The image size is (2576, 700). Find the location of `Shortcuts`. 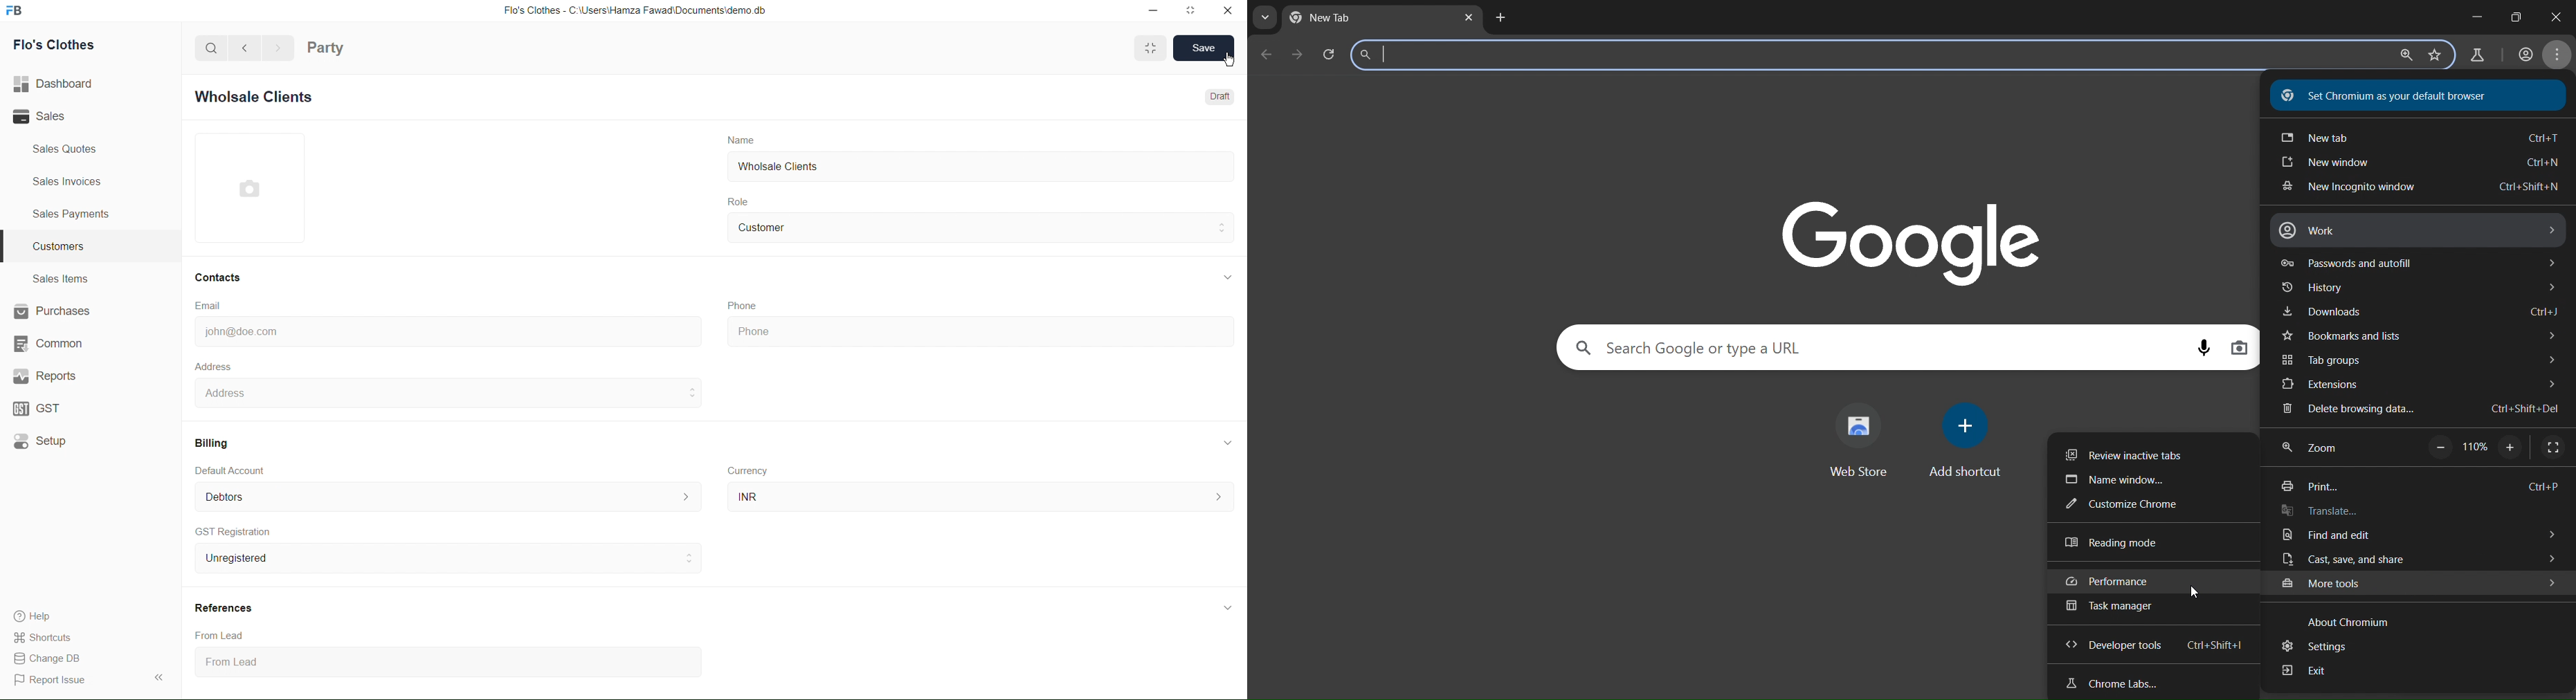

Shortcuts is located at coordinates (51, 637).